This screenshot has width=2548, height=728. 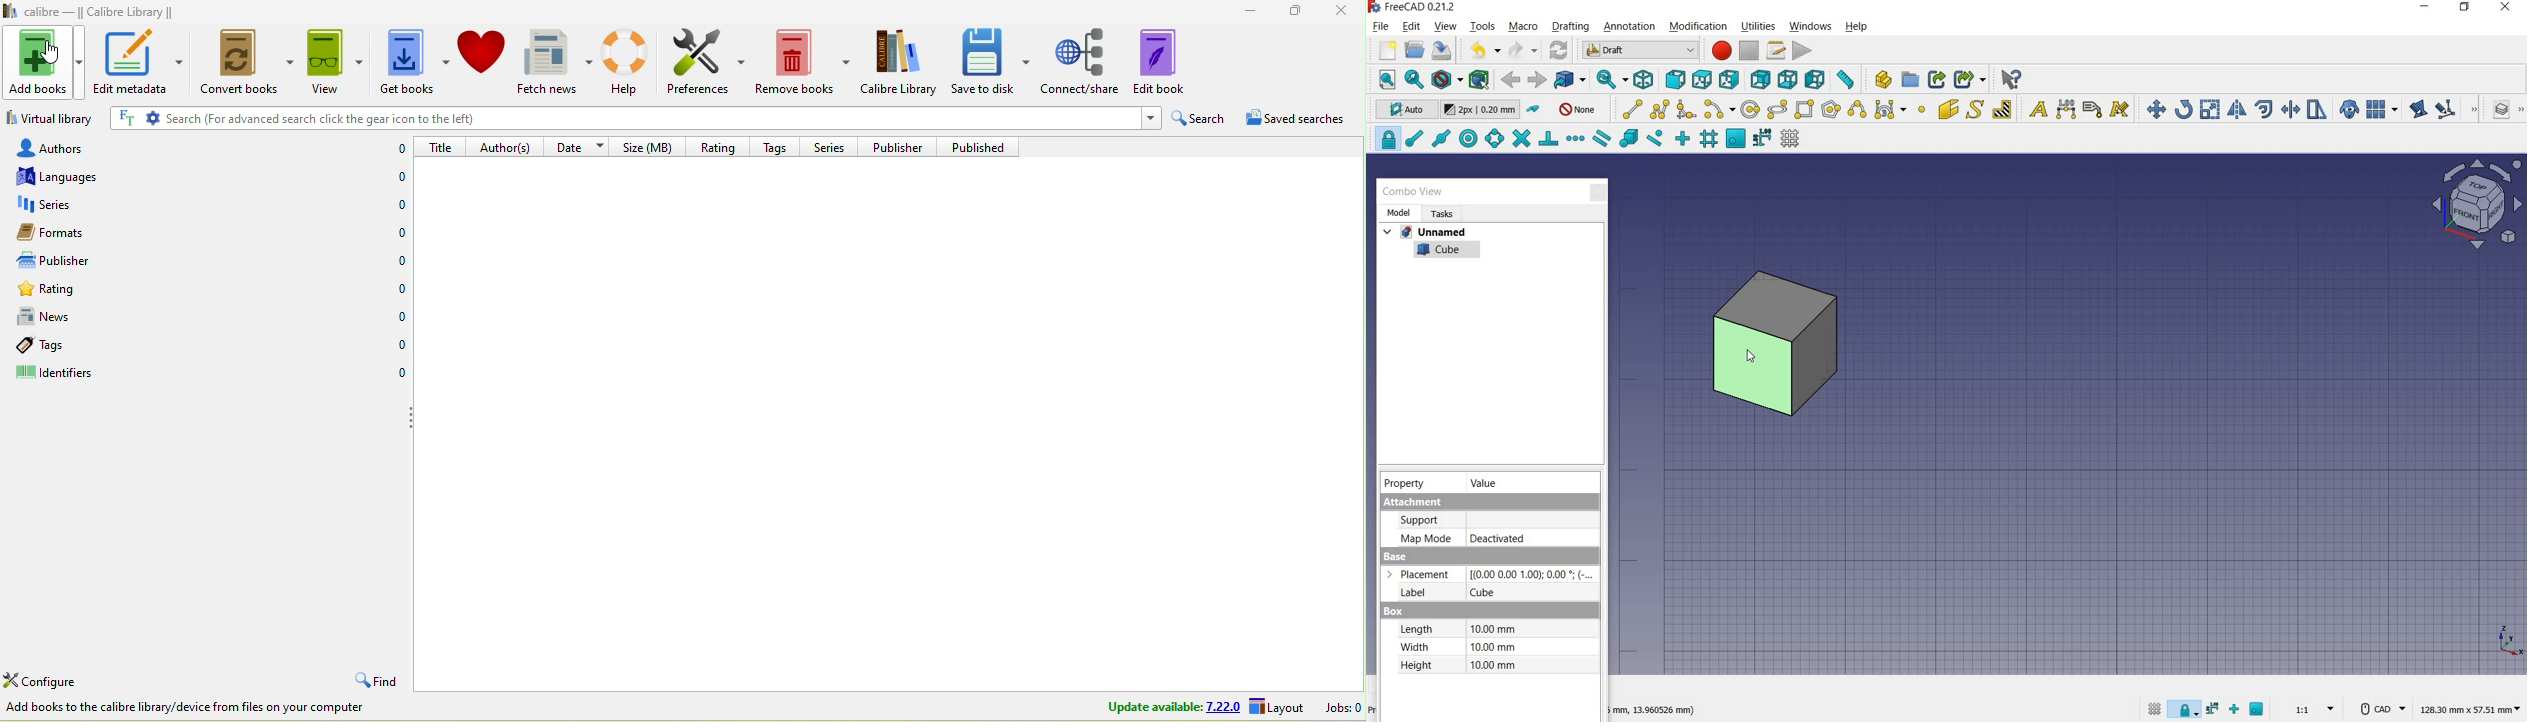 What do you see at coordinates (2522, 111) in the screenshot?
I see `draft utility tools` at bounding box center [2522, 111].